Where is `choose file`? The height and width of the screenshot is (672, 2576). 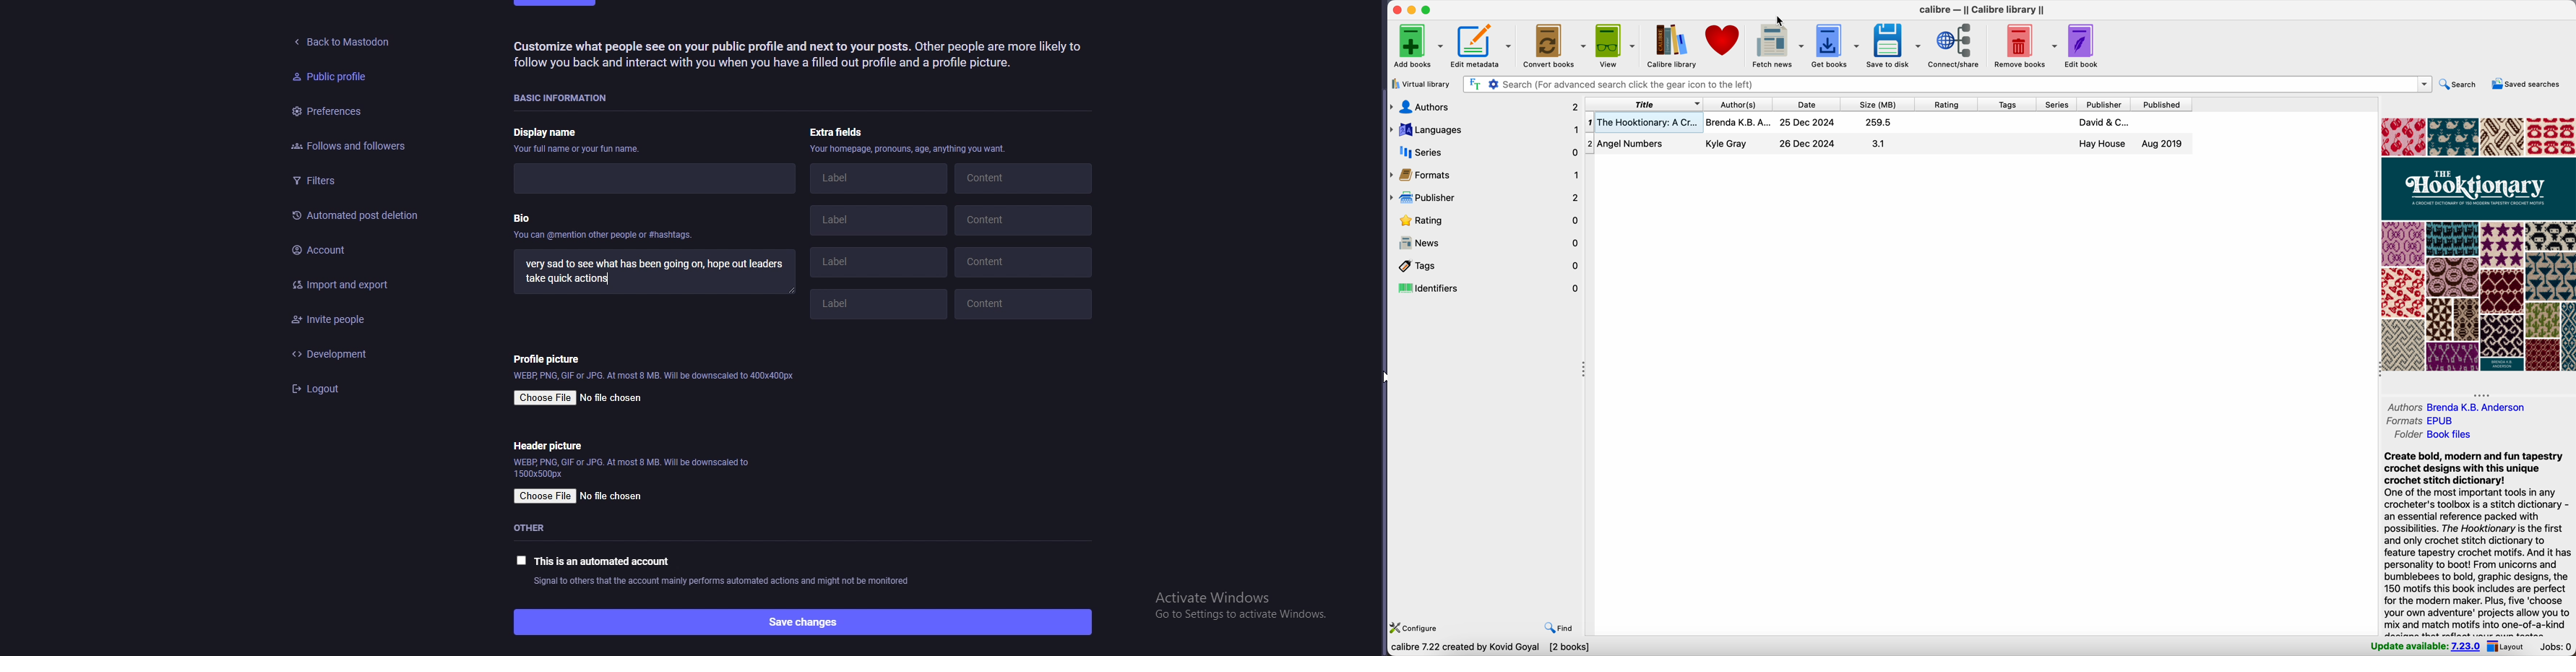 choose file is located at coordinates (545, 497).